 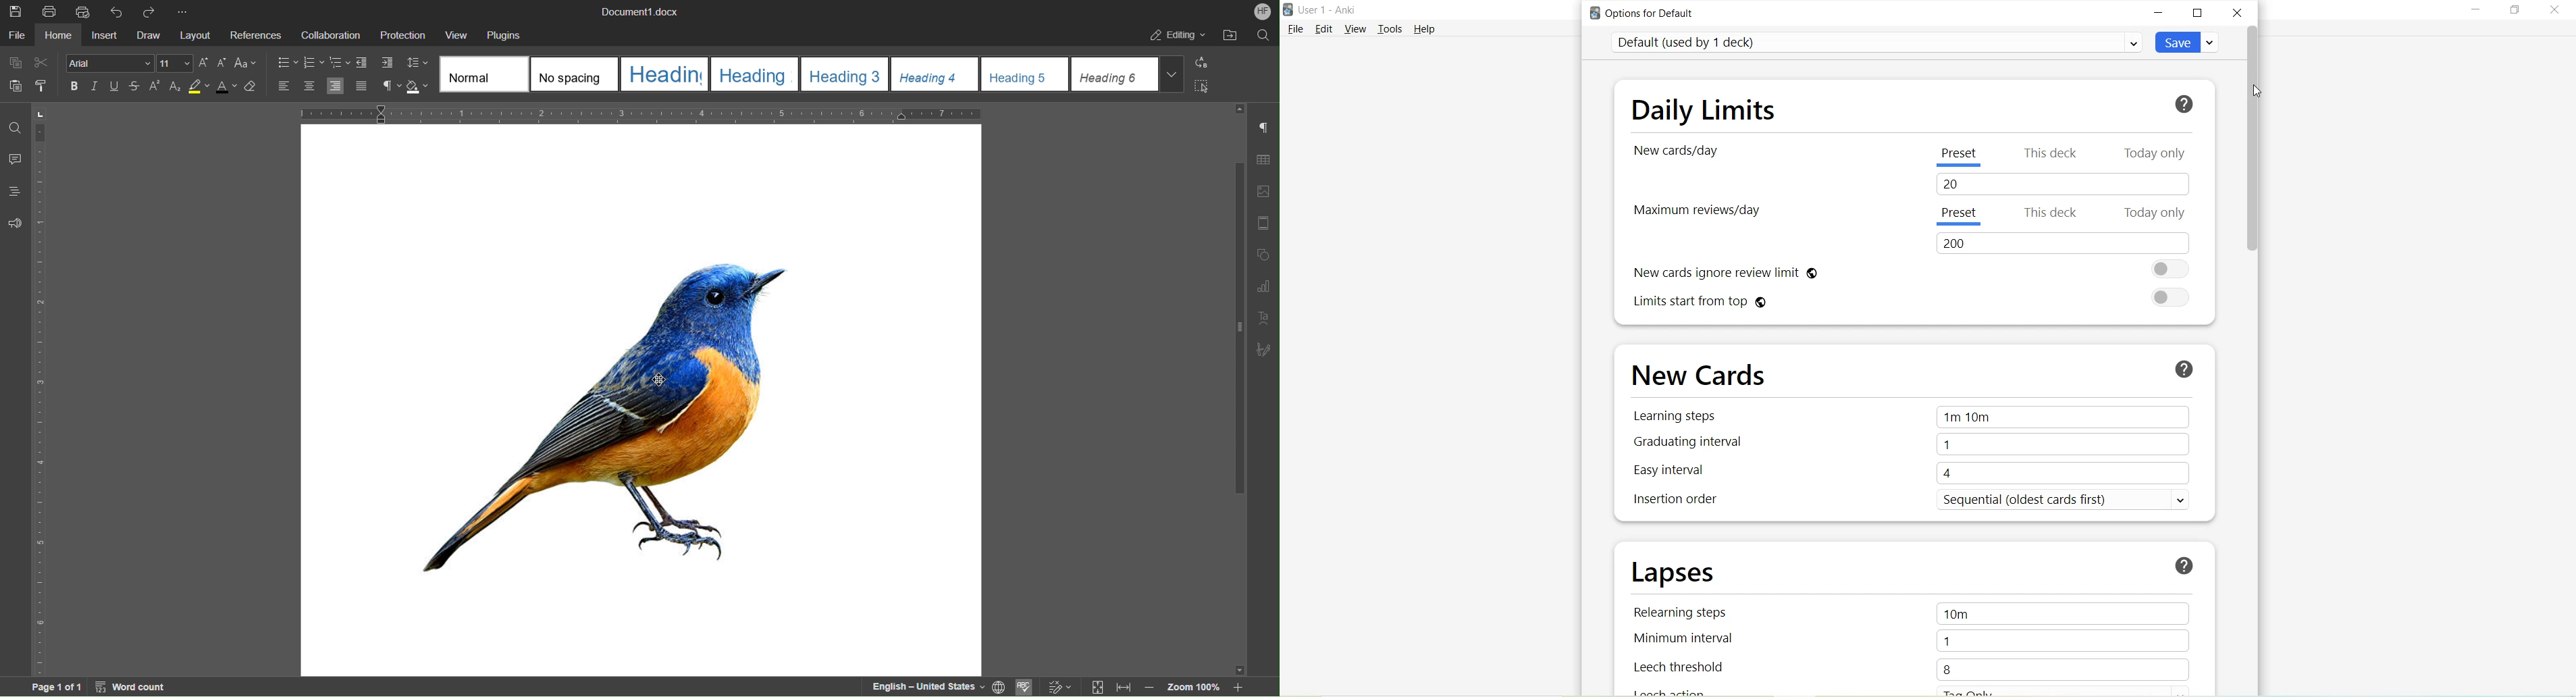 I want to click on Relearning steps, so click(x=1685, y=613).